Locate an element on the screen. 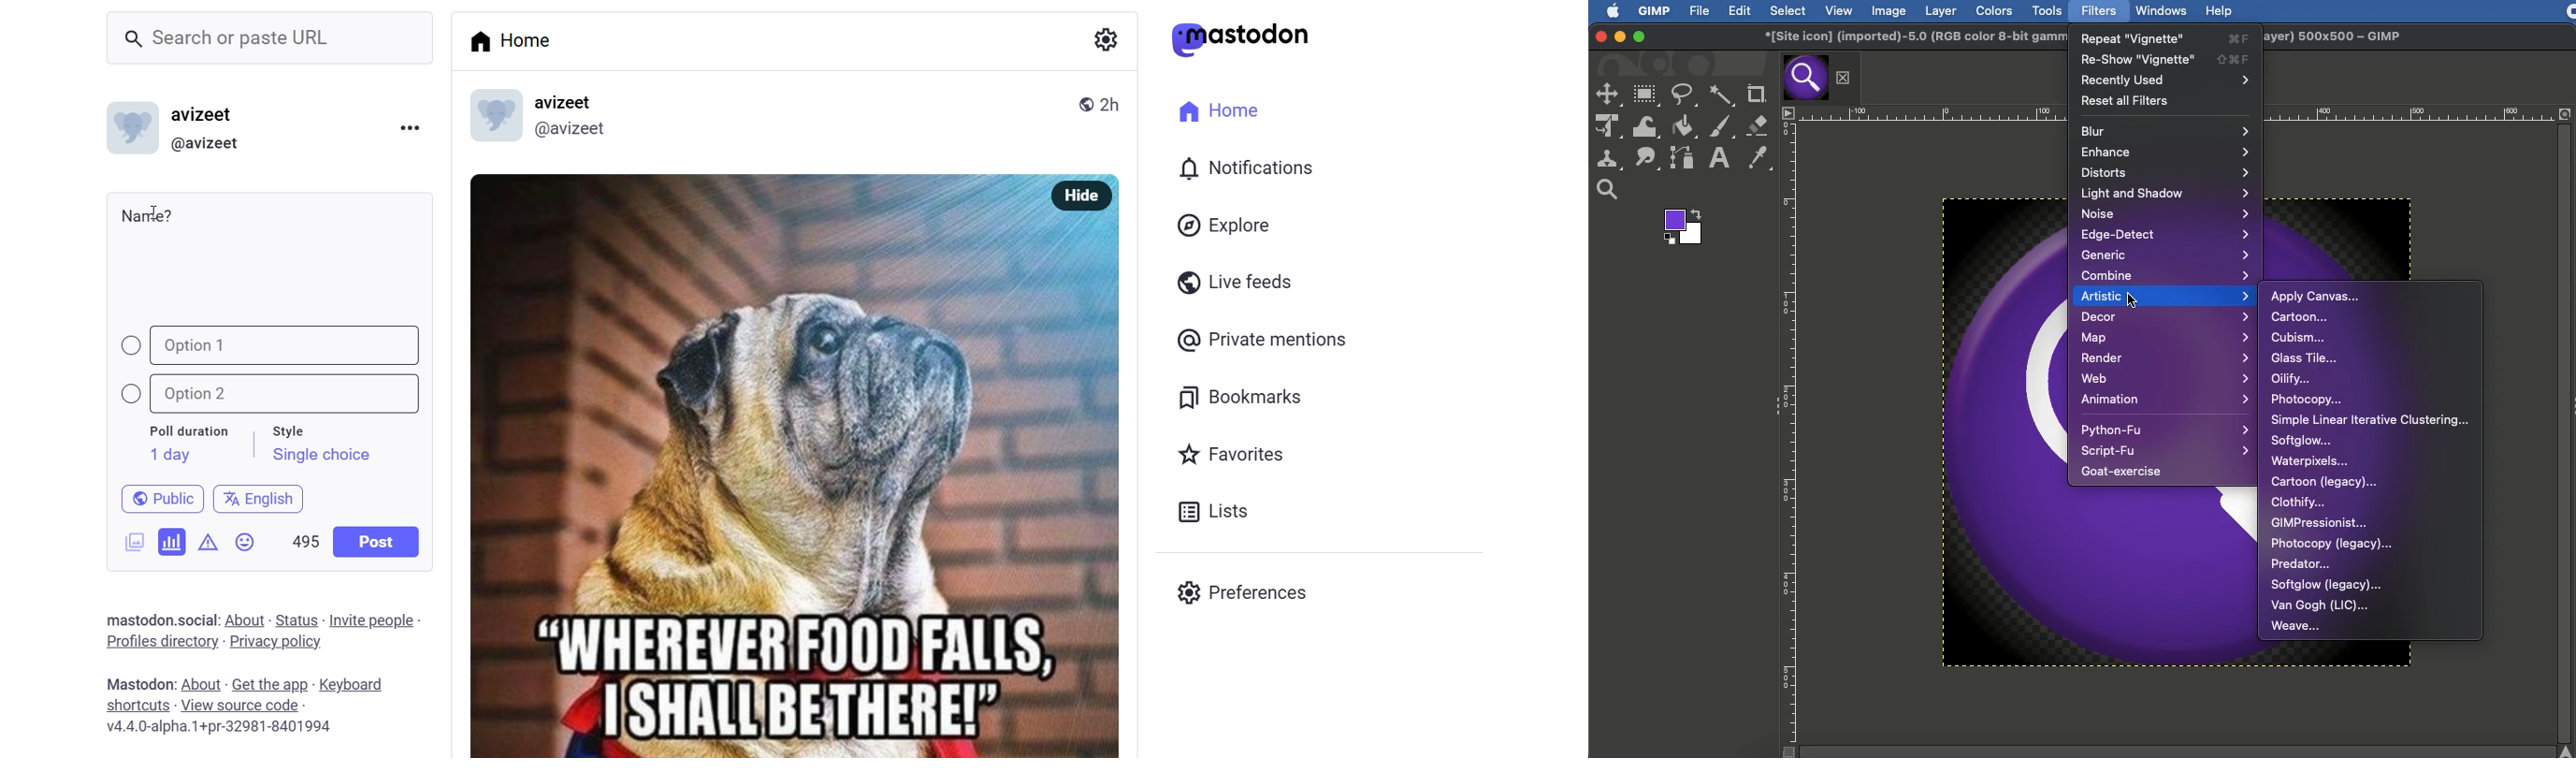 Image resolution: width=2576 pixels, height=784 pixels. privacy policy is located at coordinates (276, 643).